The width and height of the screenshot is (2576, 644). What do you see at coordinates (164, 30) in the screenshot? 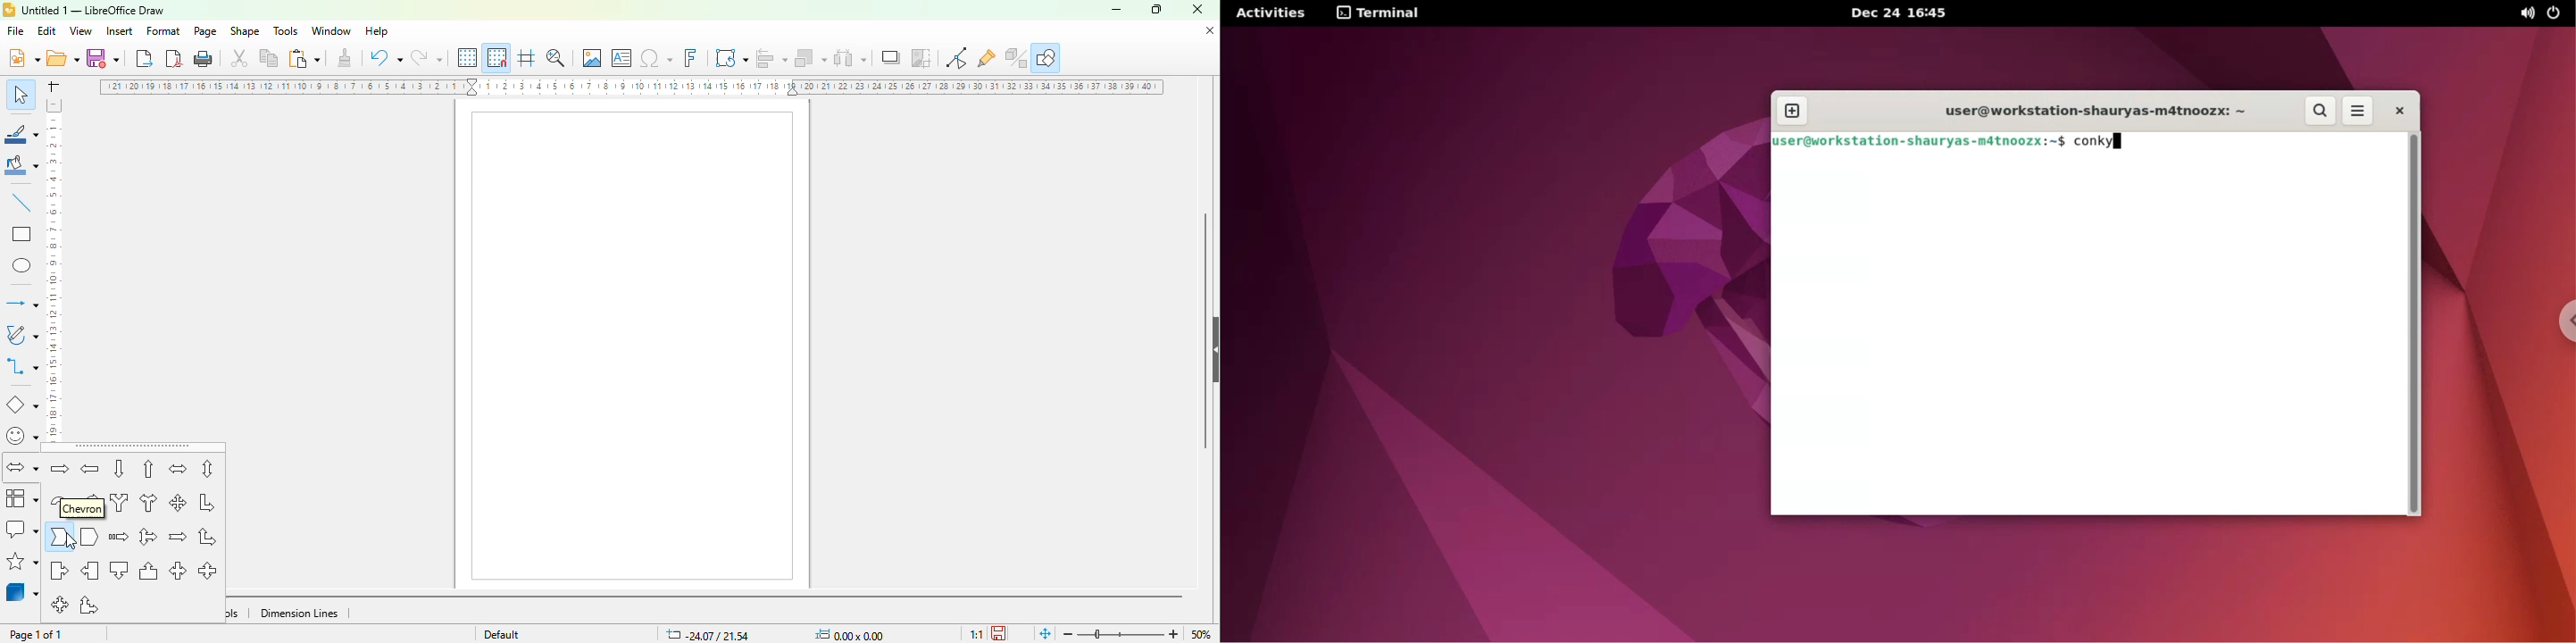
I see `format` at bounding box center [164, 30].